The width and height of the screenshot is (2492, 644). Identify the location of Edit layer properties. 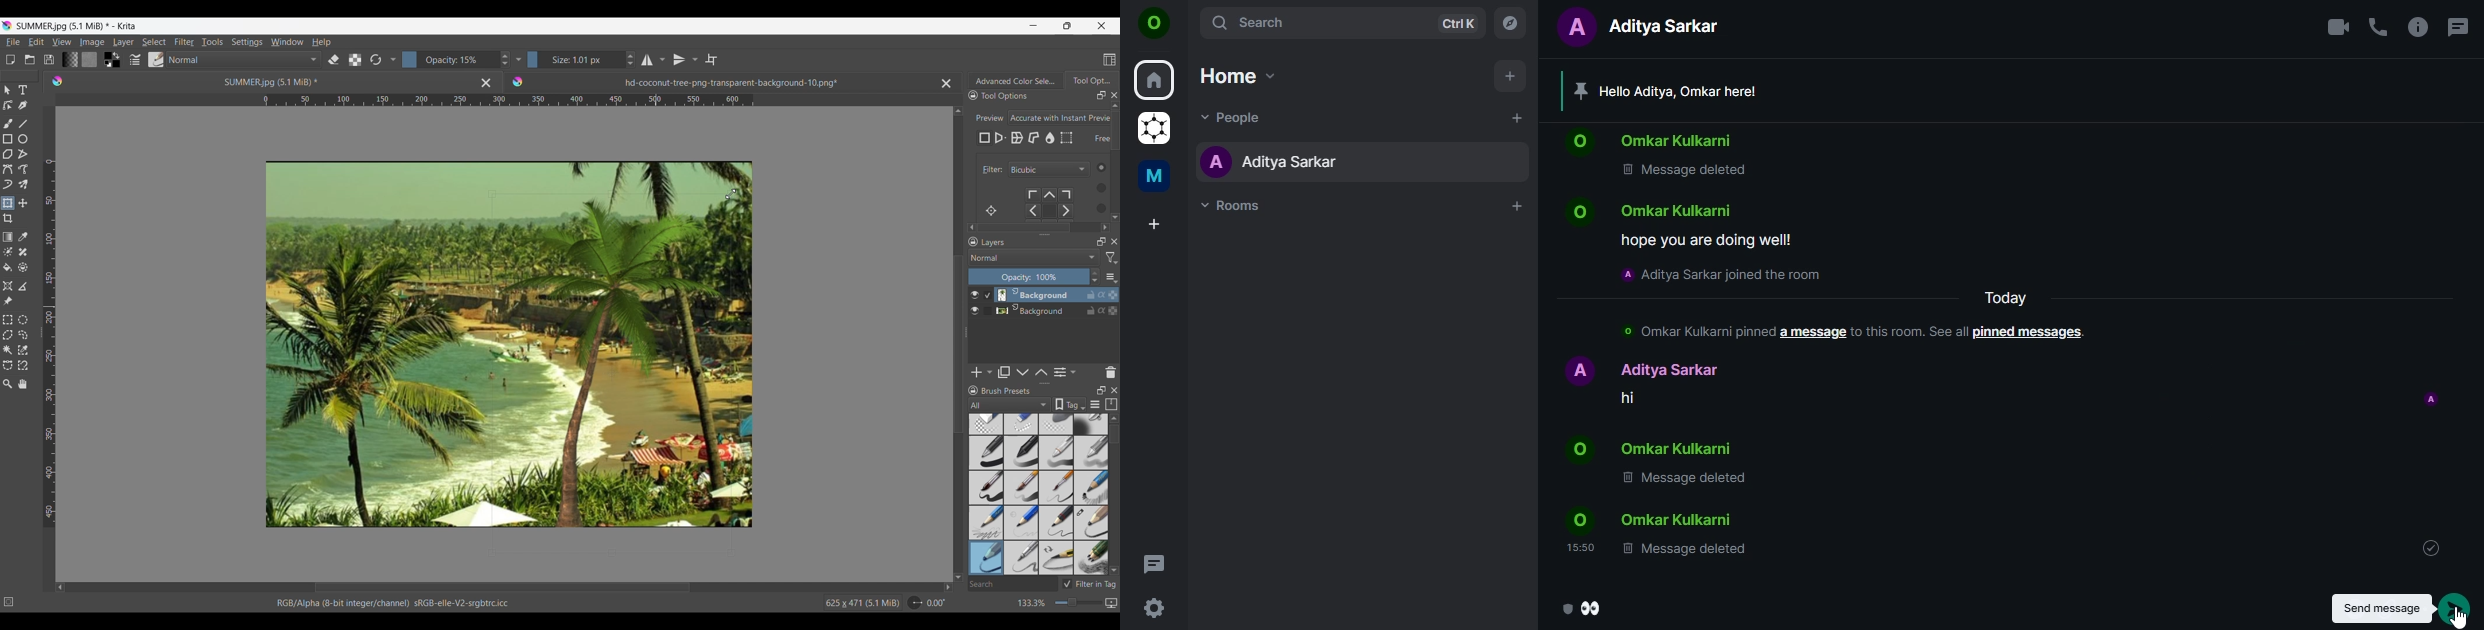
(1060, 373).